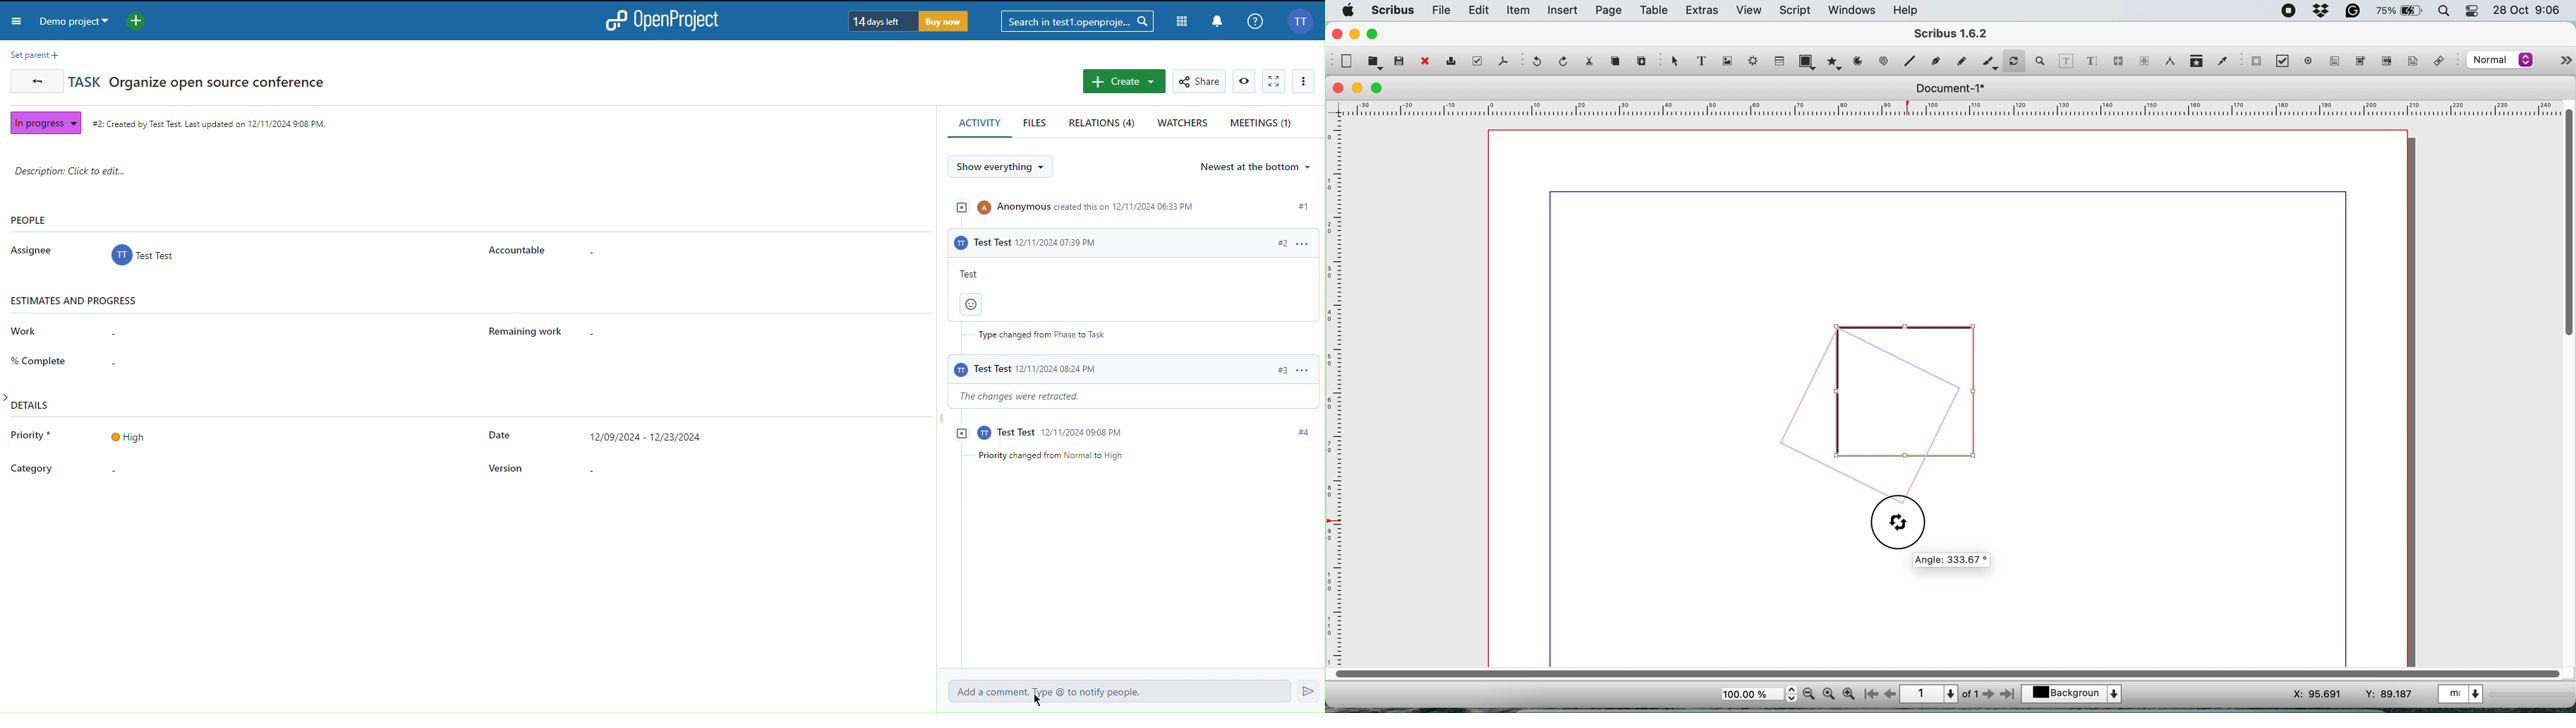 Image resolution: width=2576 pixels, height=728 pixels. I want to click on maximise, so click(1379, 88).